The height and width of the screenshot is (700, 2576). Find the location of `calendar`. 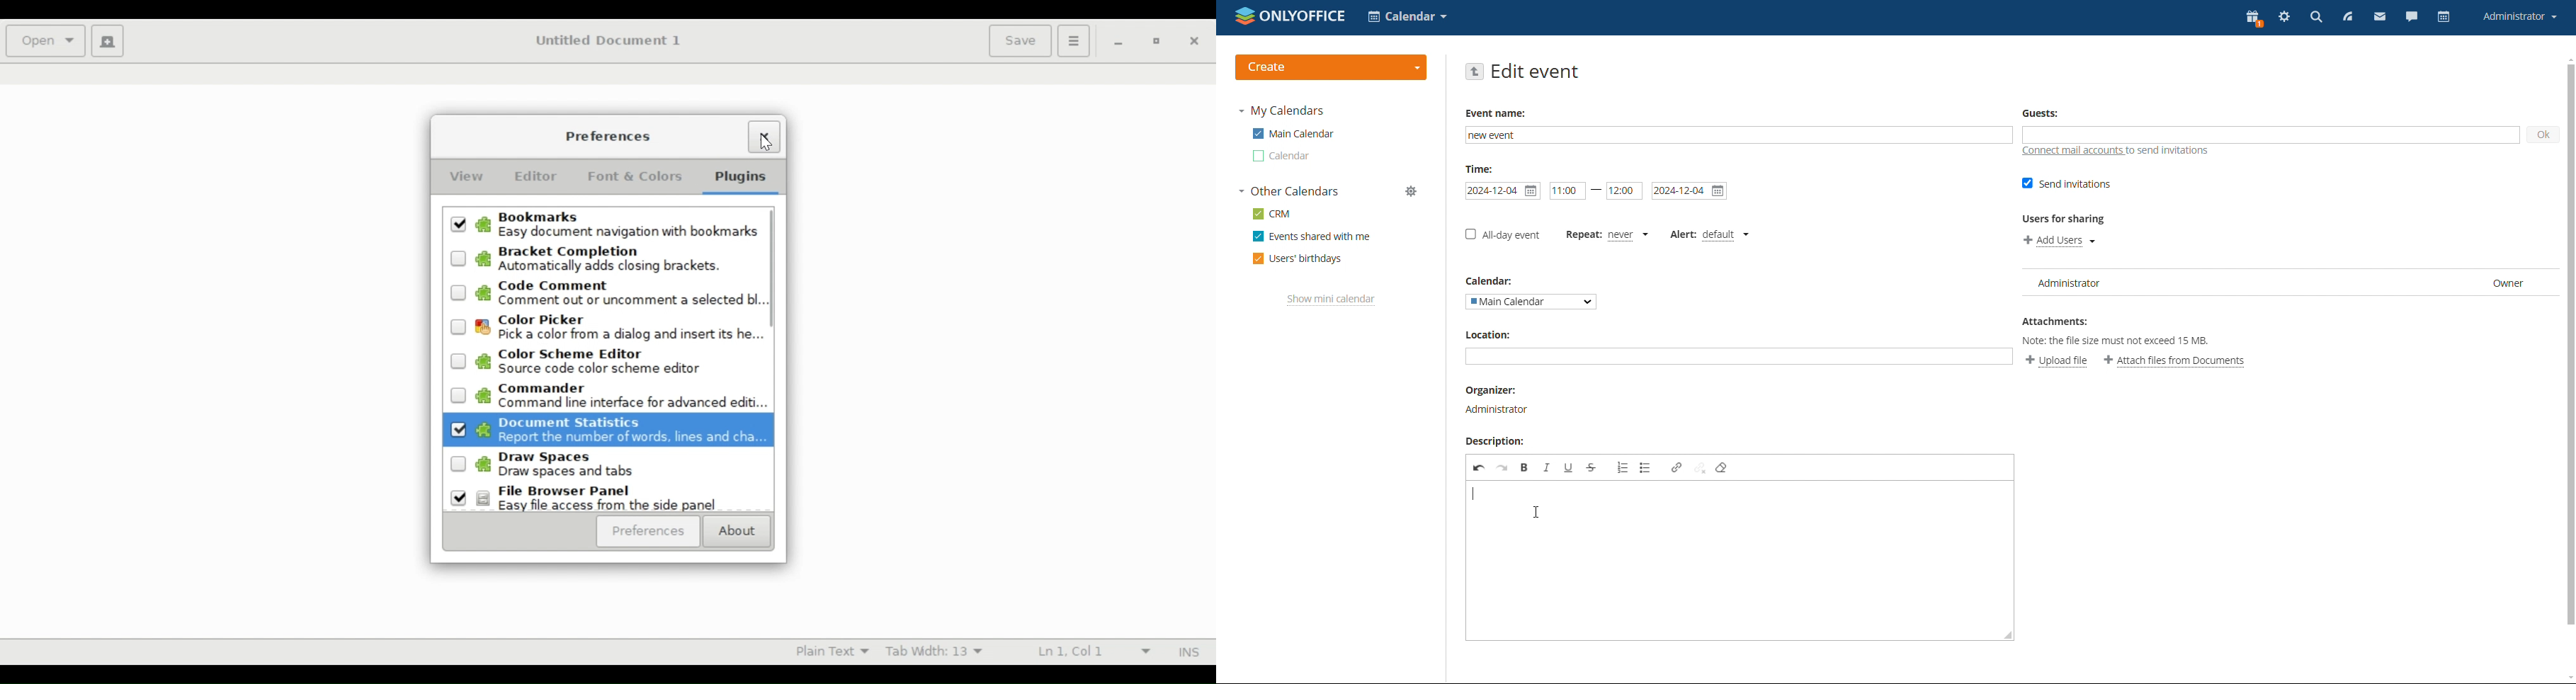

calendar is located at coordinates (1281, 156).